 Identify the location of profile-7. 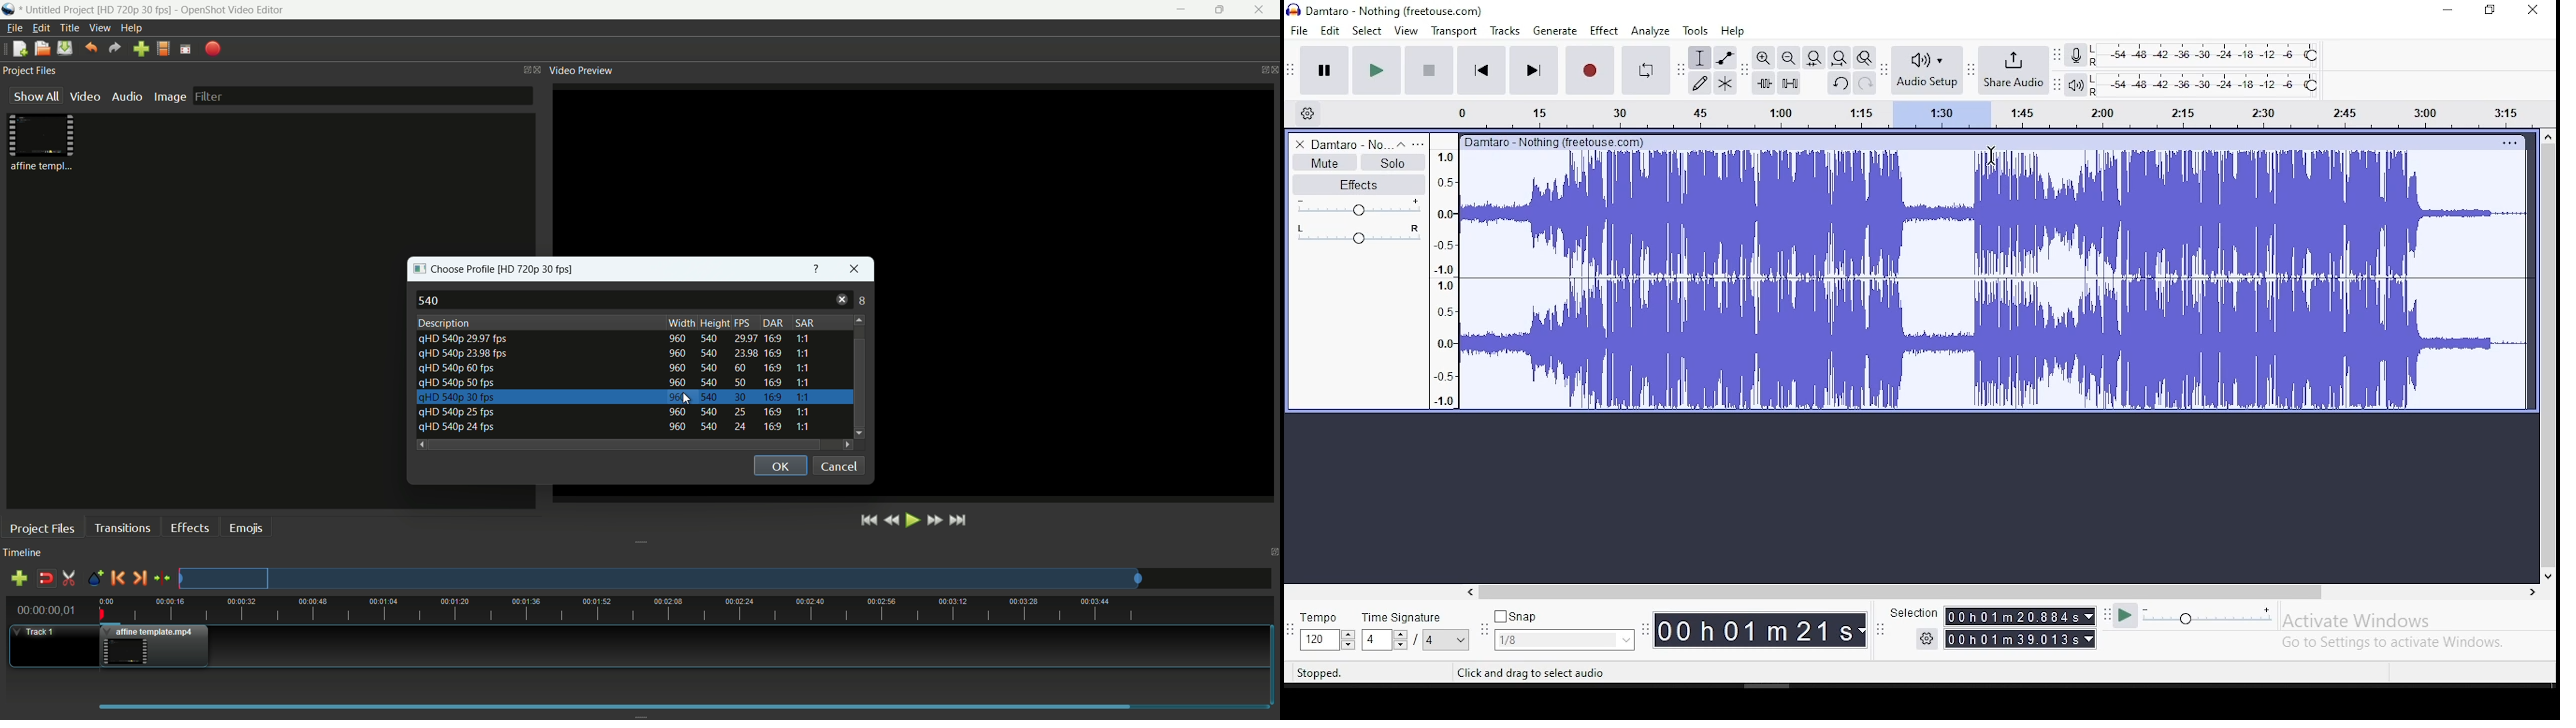
(616, 427).